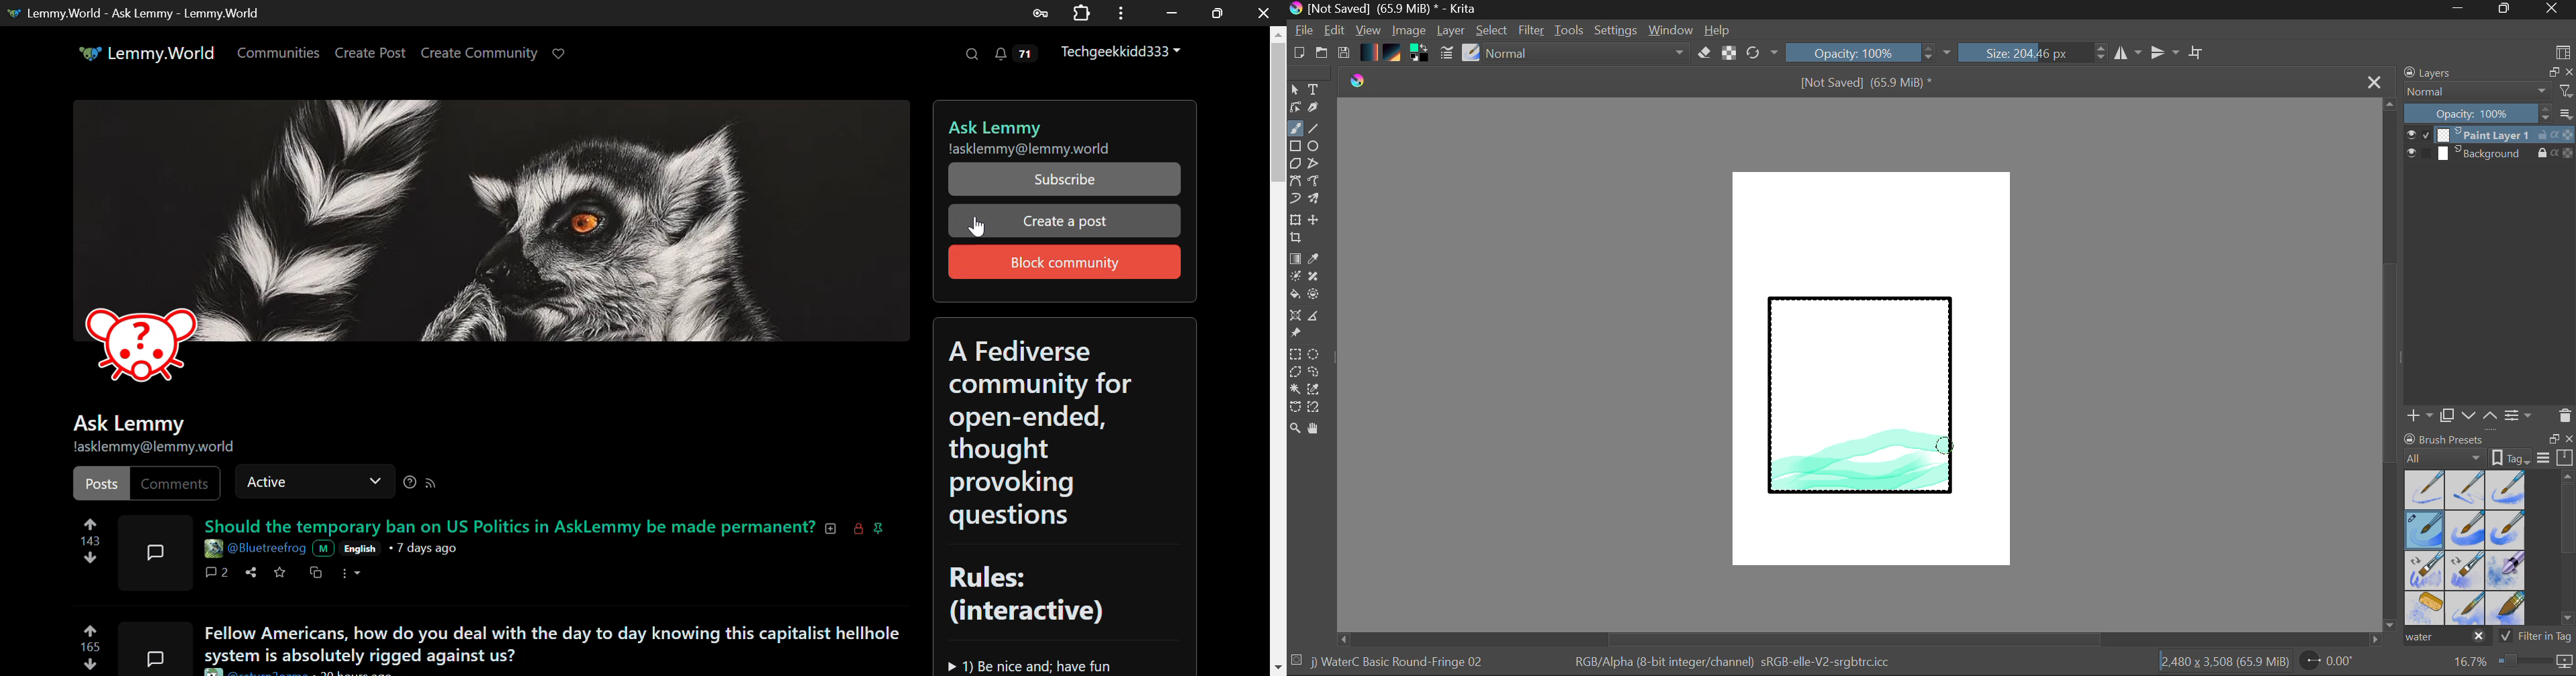 Image resolution: width=2576 pixels, height=700 pixels. Describe the element at coordinates (2467, 490) in the screenshot. I see `Water C - Wet` at that location.